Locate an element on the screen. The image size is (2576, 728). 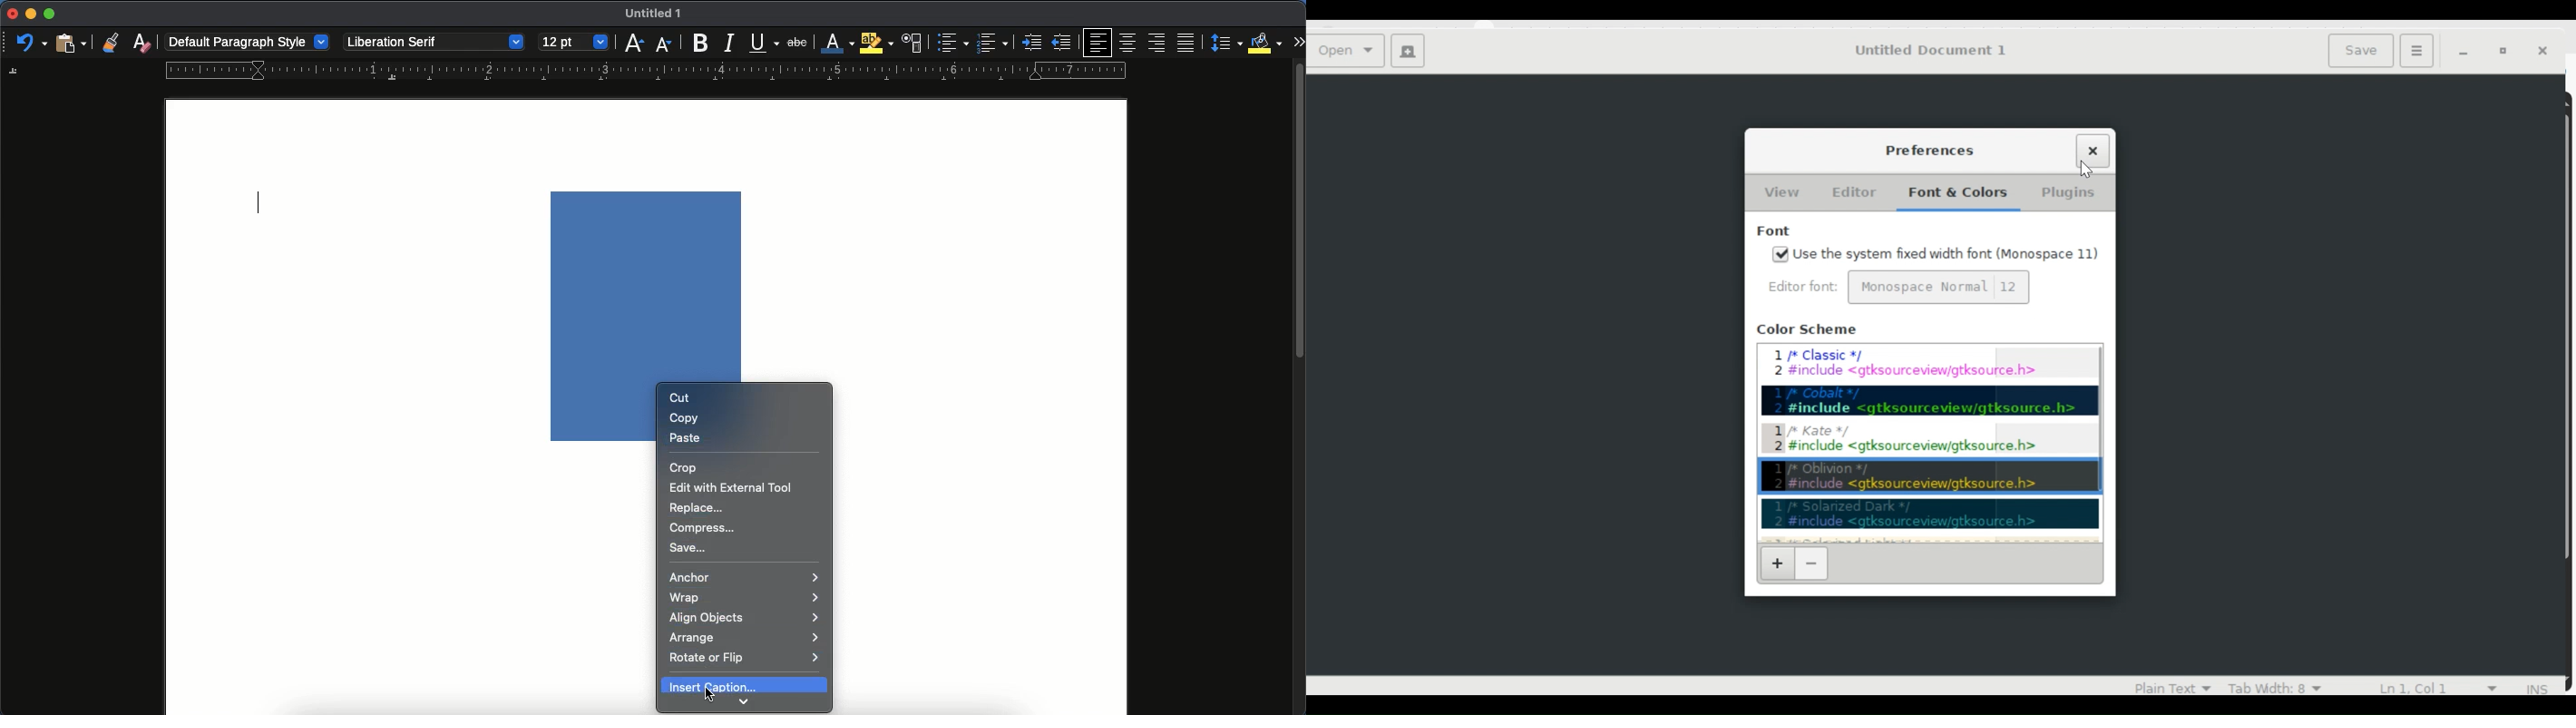
wrap is located at coordinates (746, 598).